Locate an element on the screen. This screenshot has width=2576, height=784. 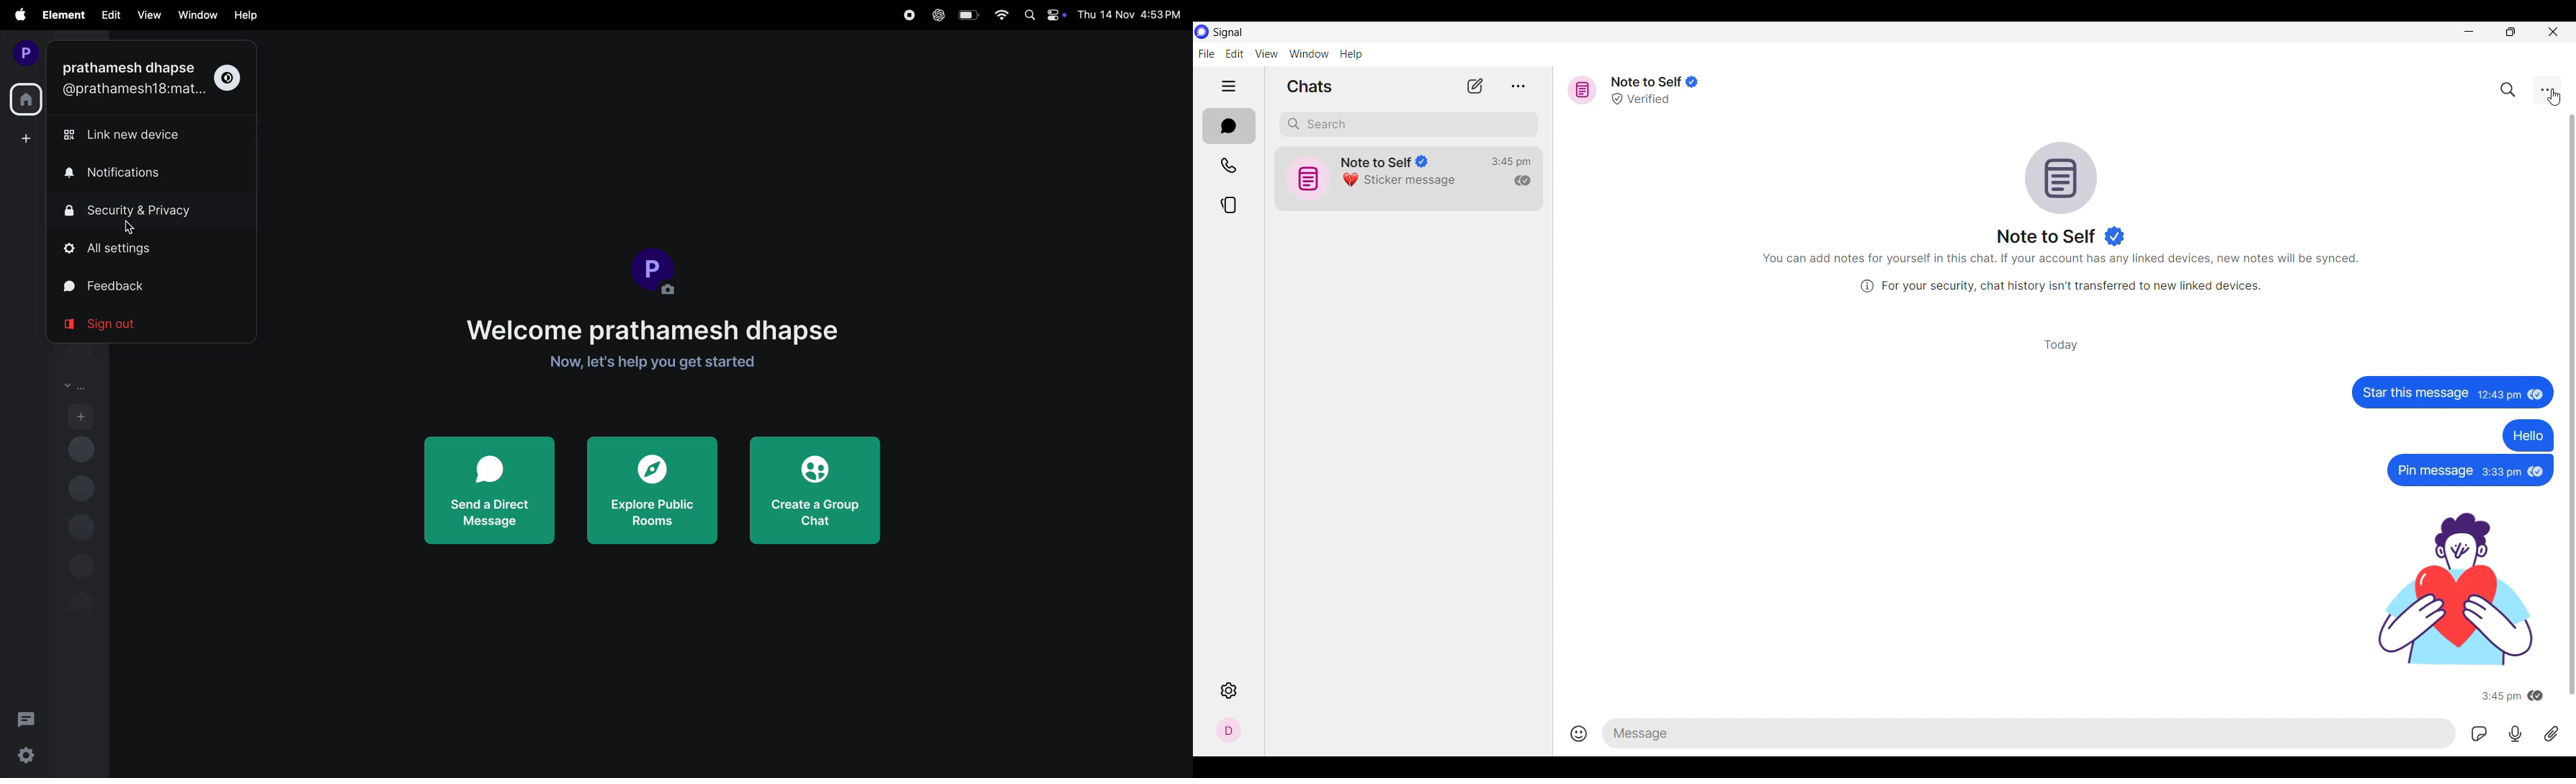
create a group chat is located at coordinates (813, 488).